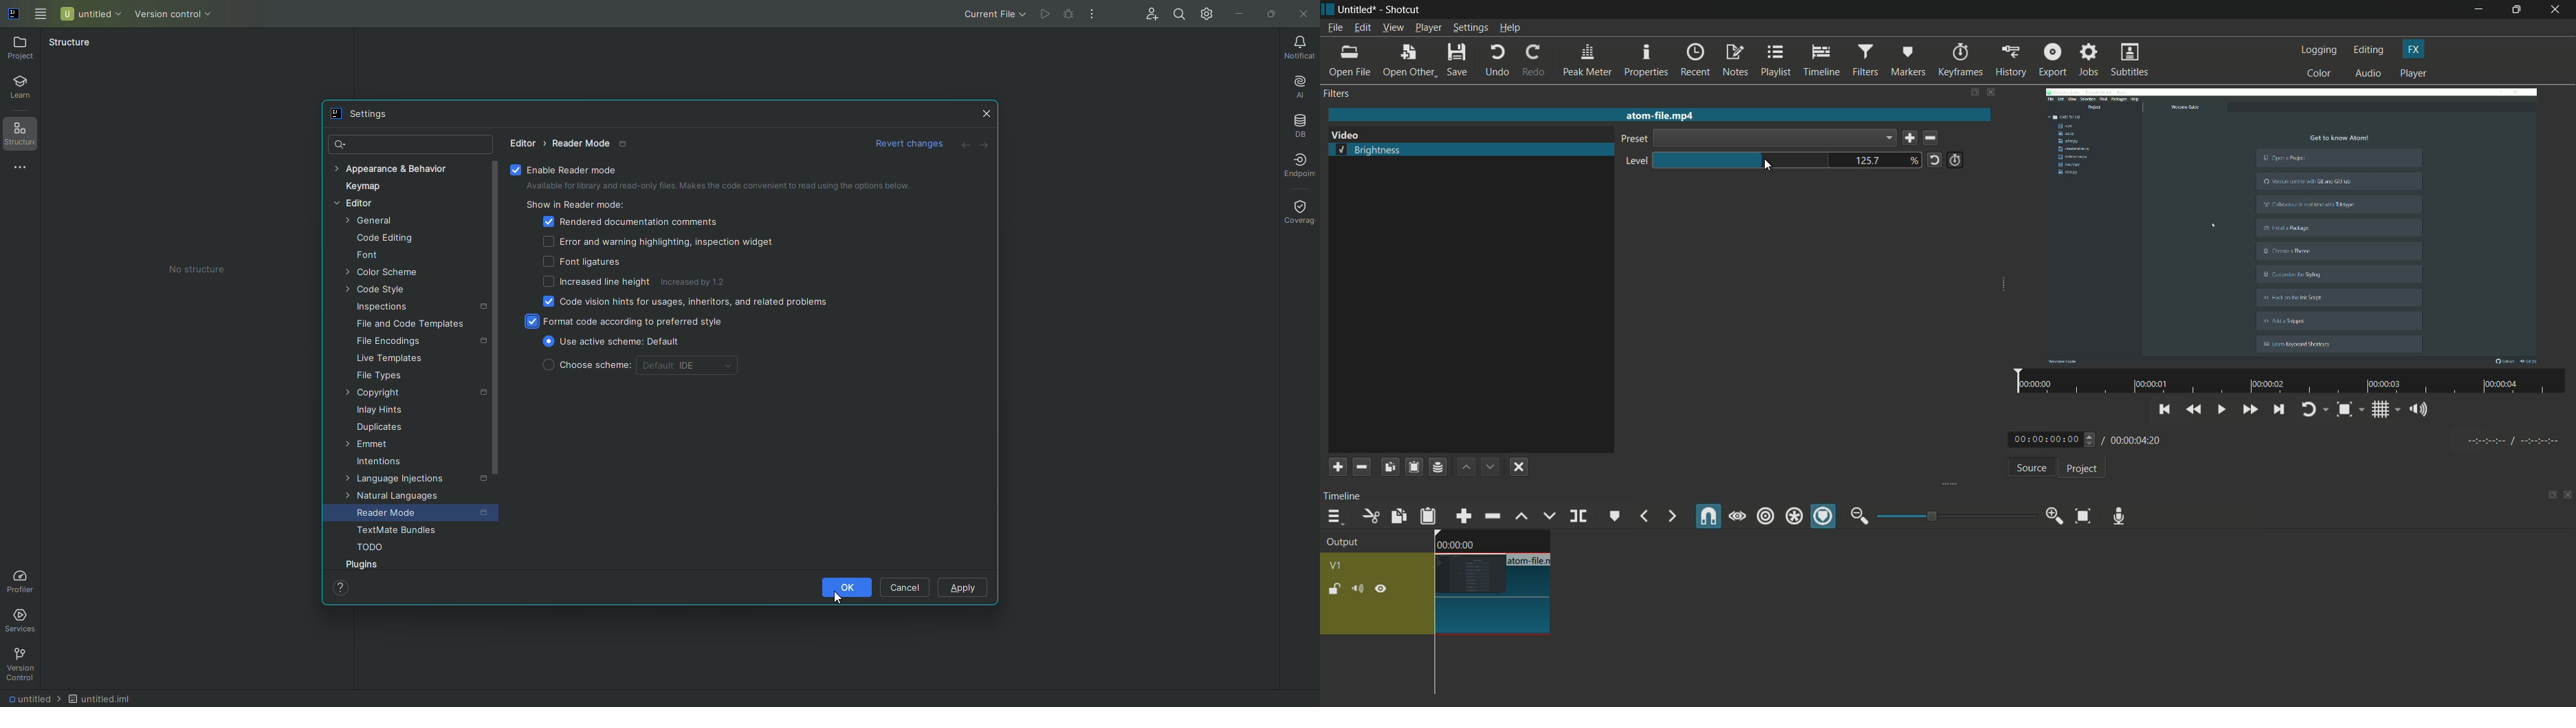 The height and width of the screenshot is (728, 2576). I want to click on timeline menu, so click(1334, 518).